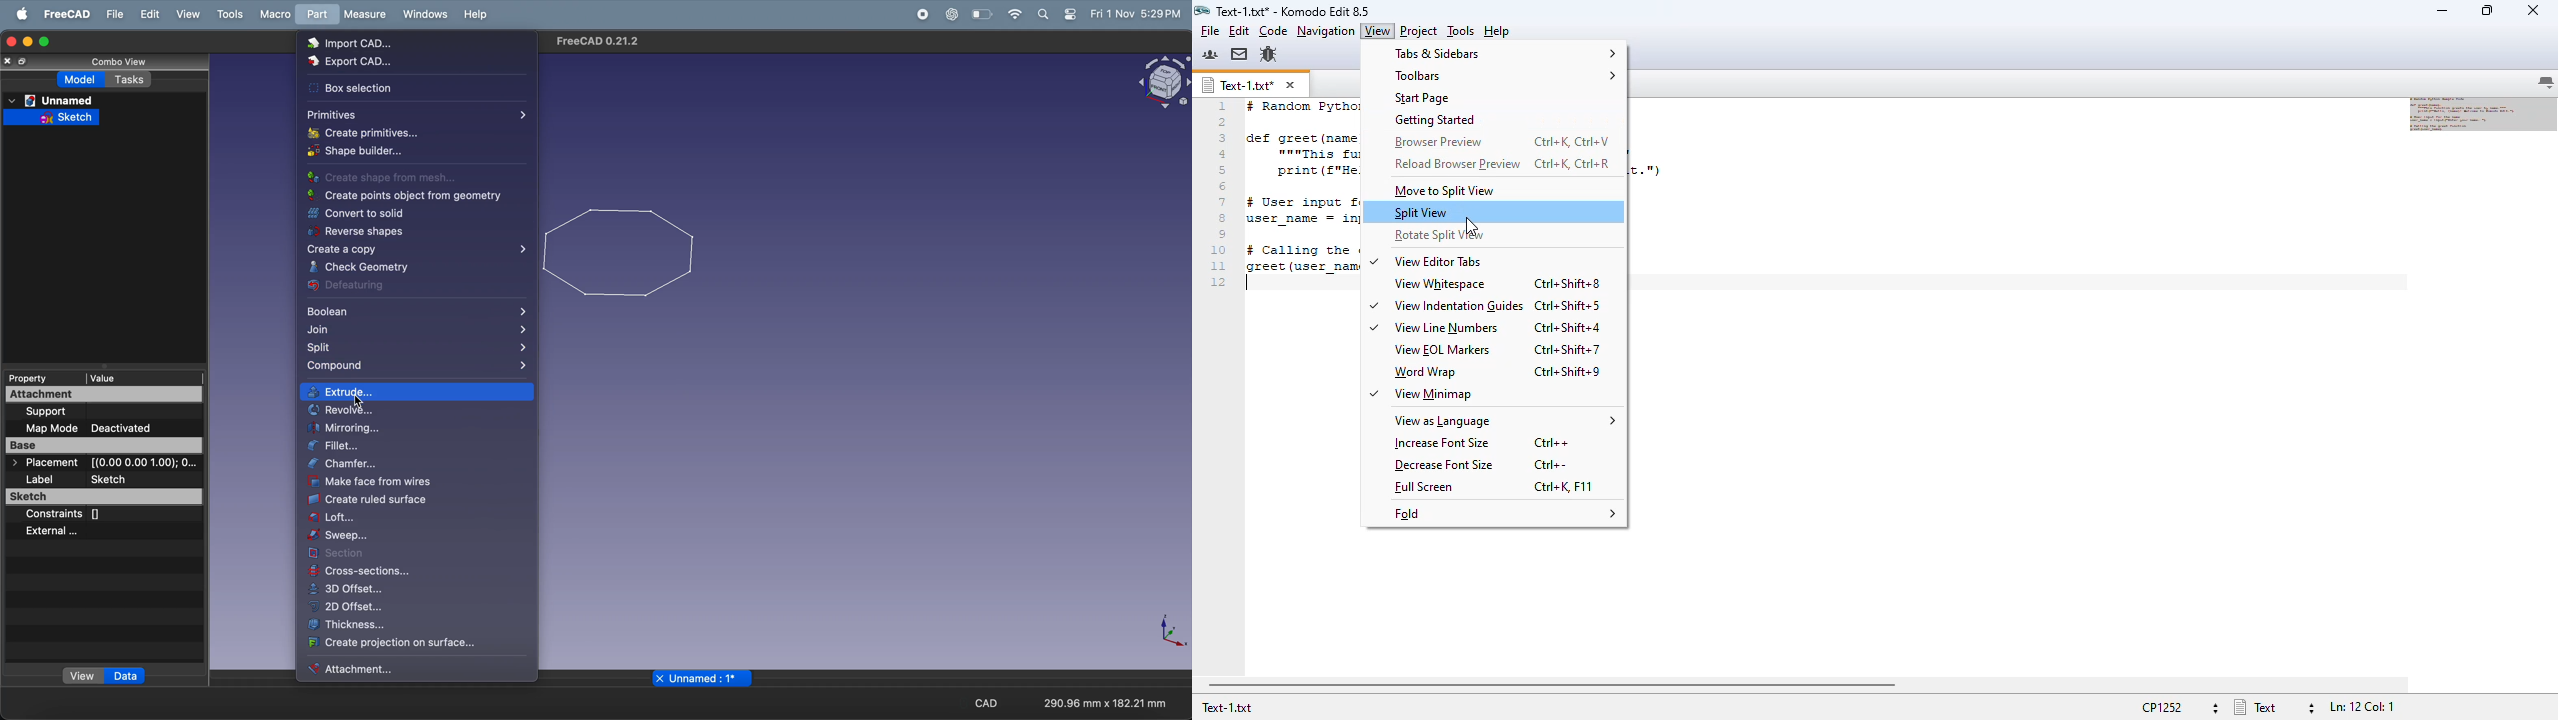  Describe the element at coordinates (1161, 82) in the screenshot. I see `vlock view` at that location.